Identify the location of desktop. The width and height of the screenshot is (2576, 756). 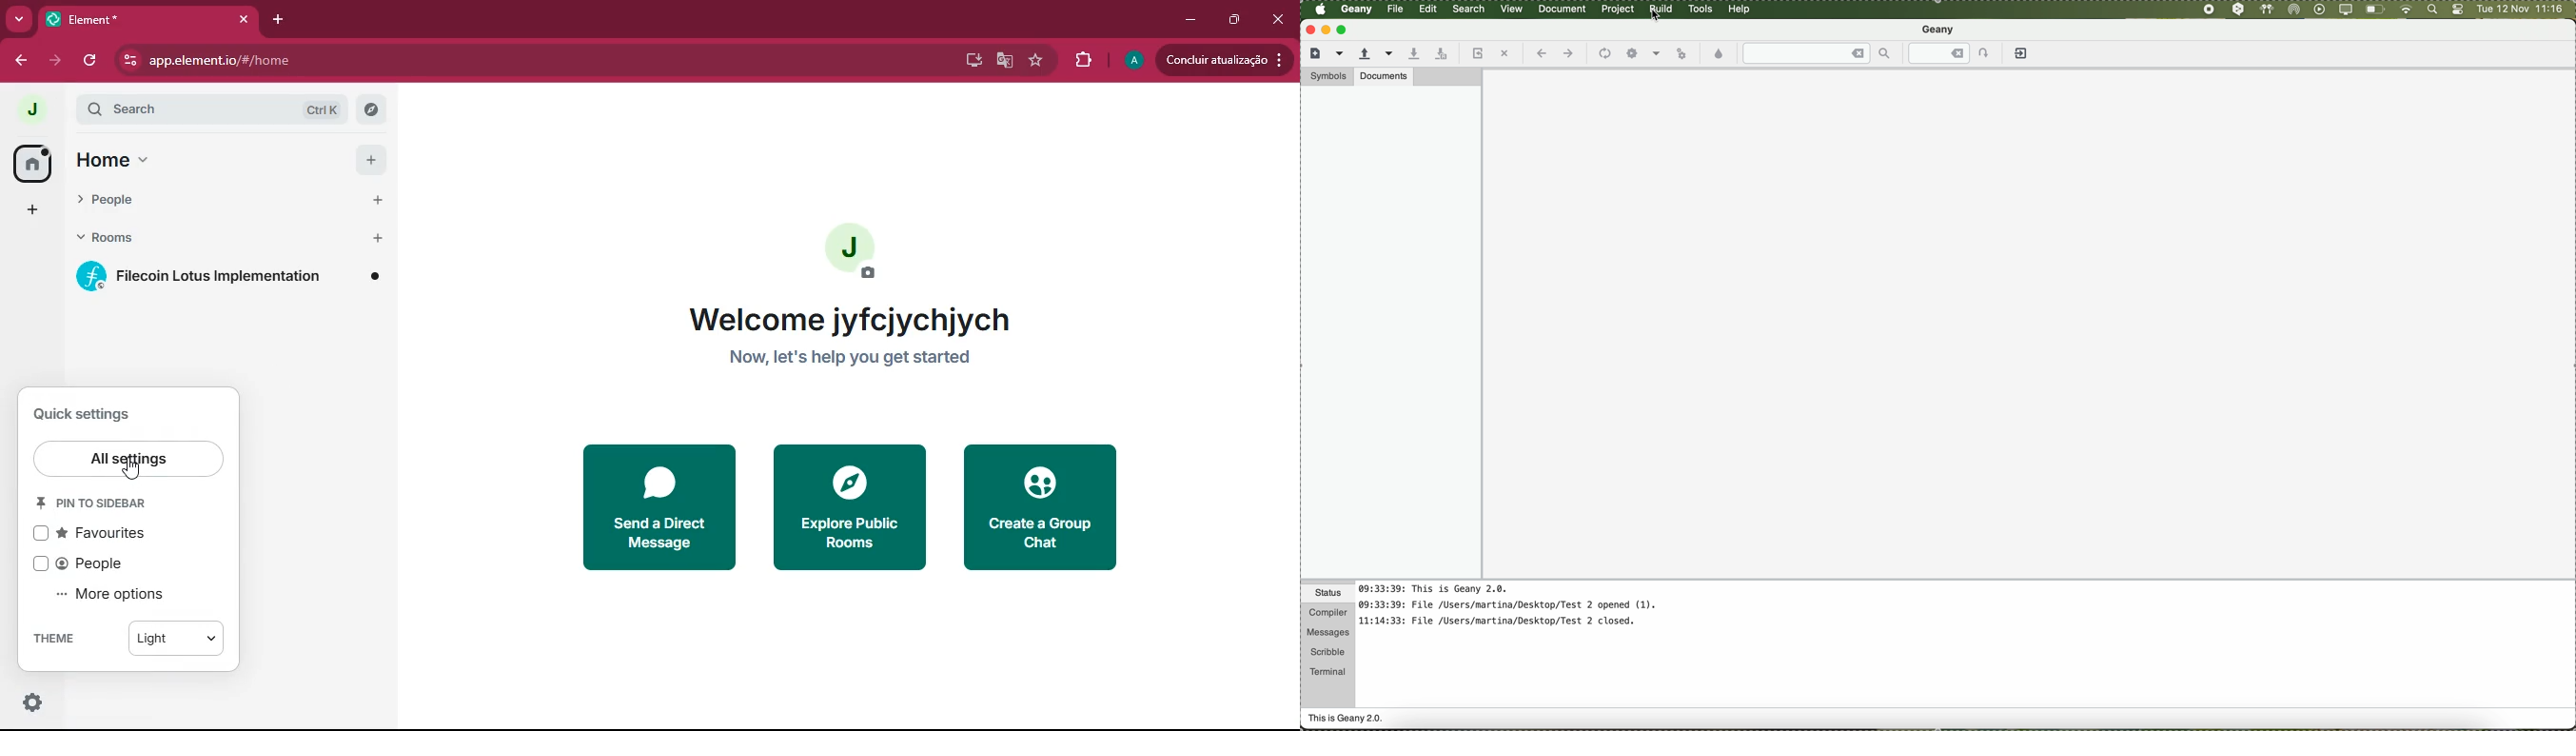
(969, 60).